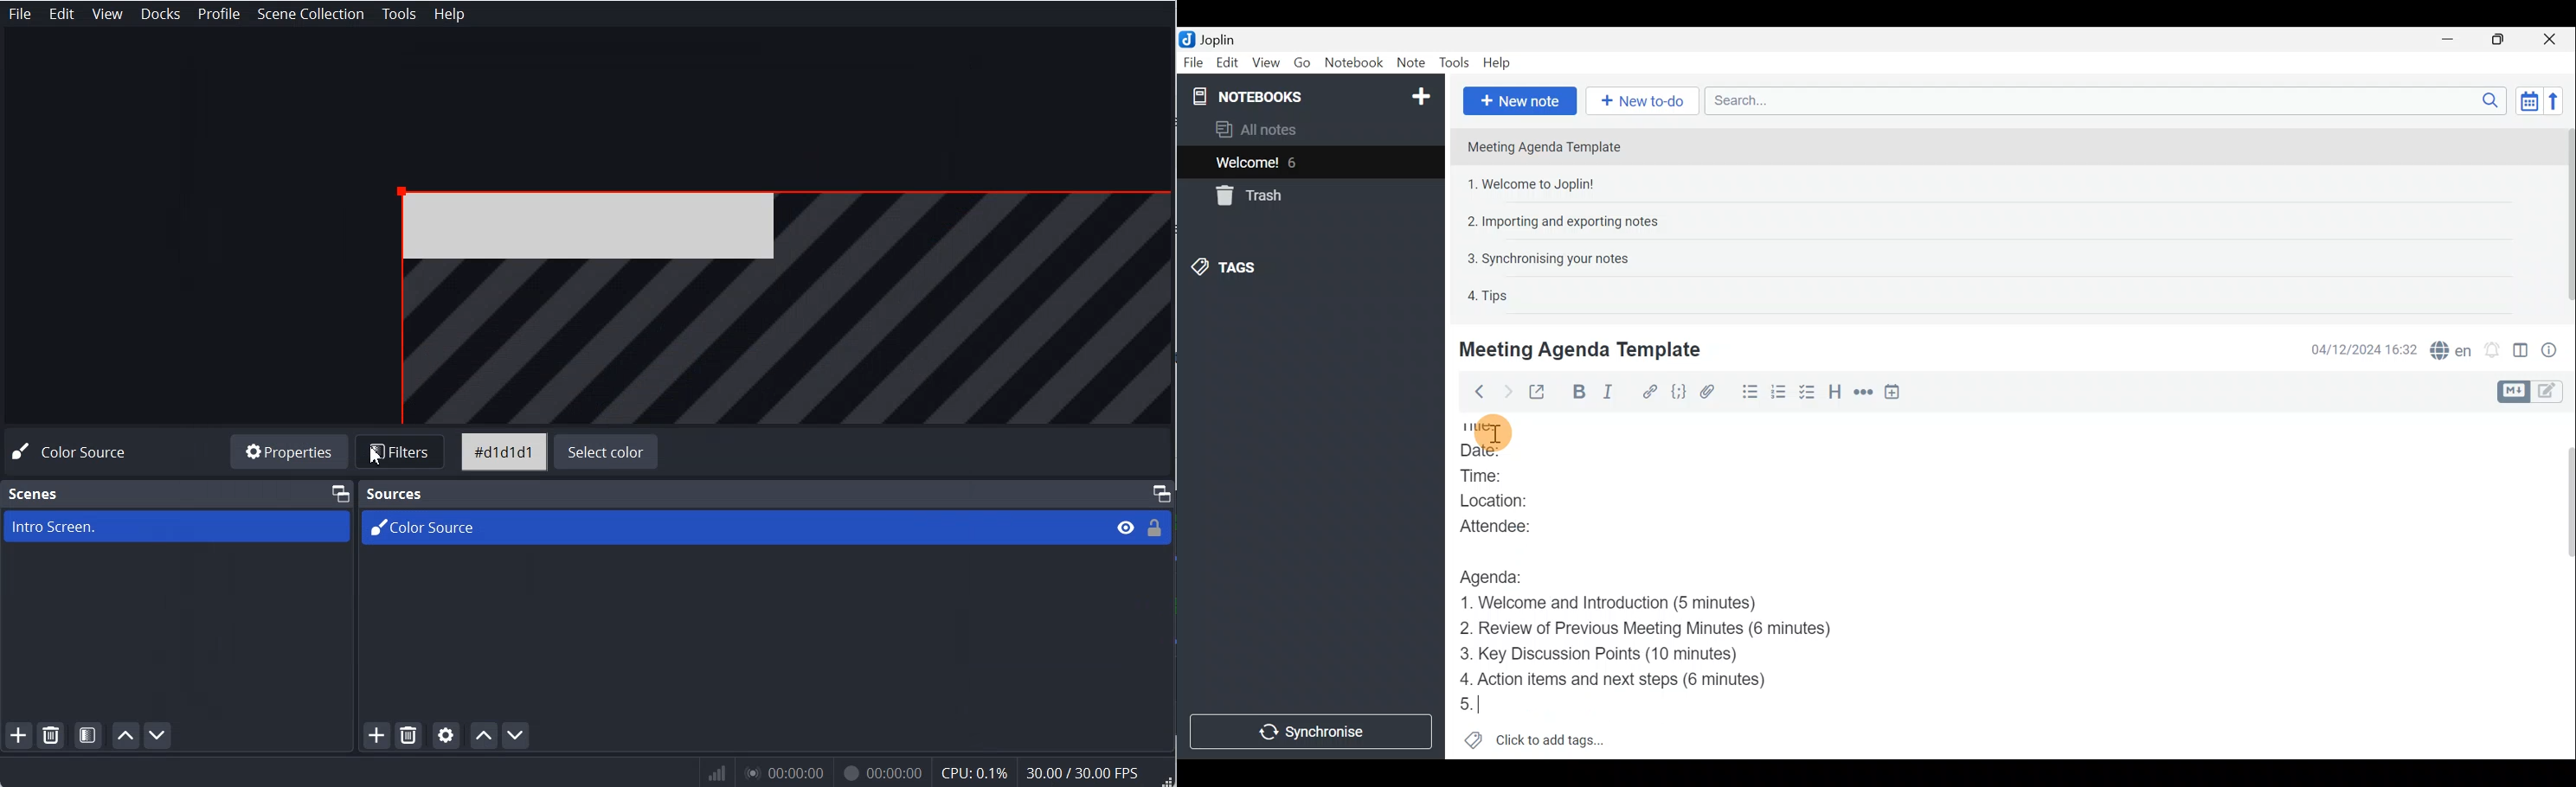  I want to click on Key Discussion Points (10 minutes), so click(1605, 655).